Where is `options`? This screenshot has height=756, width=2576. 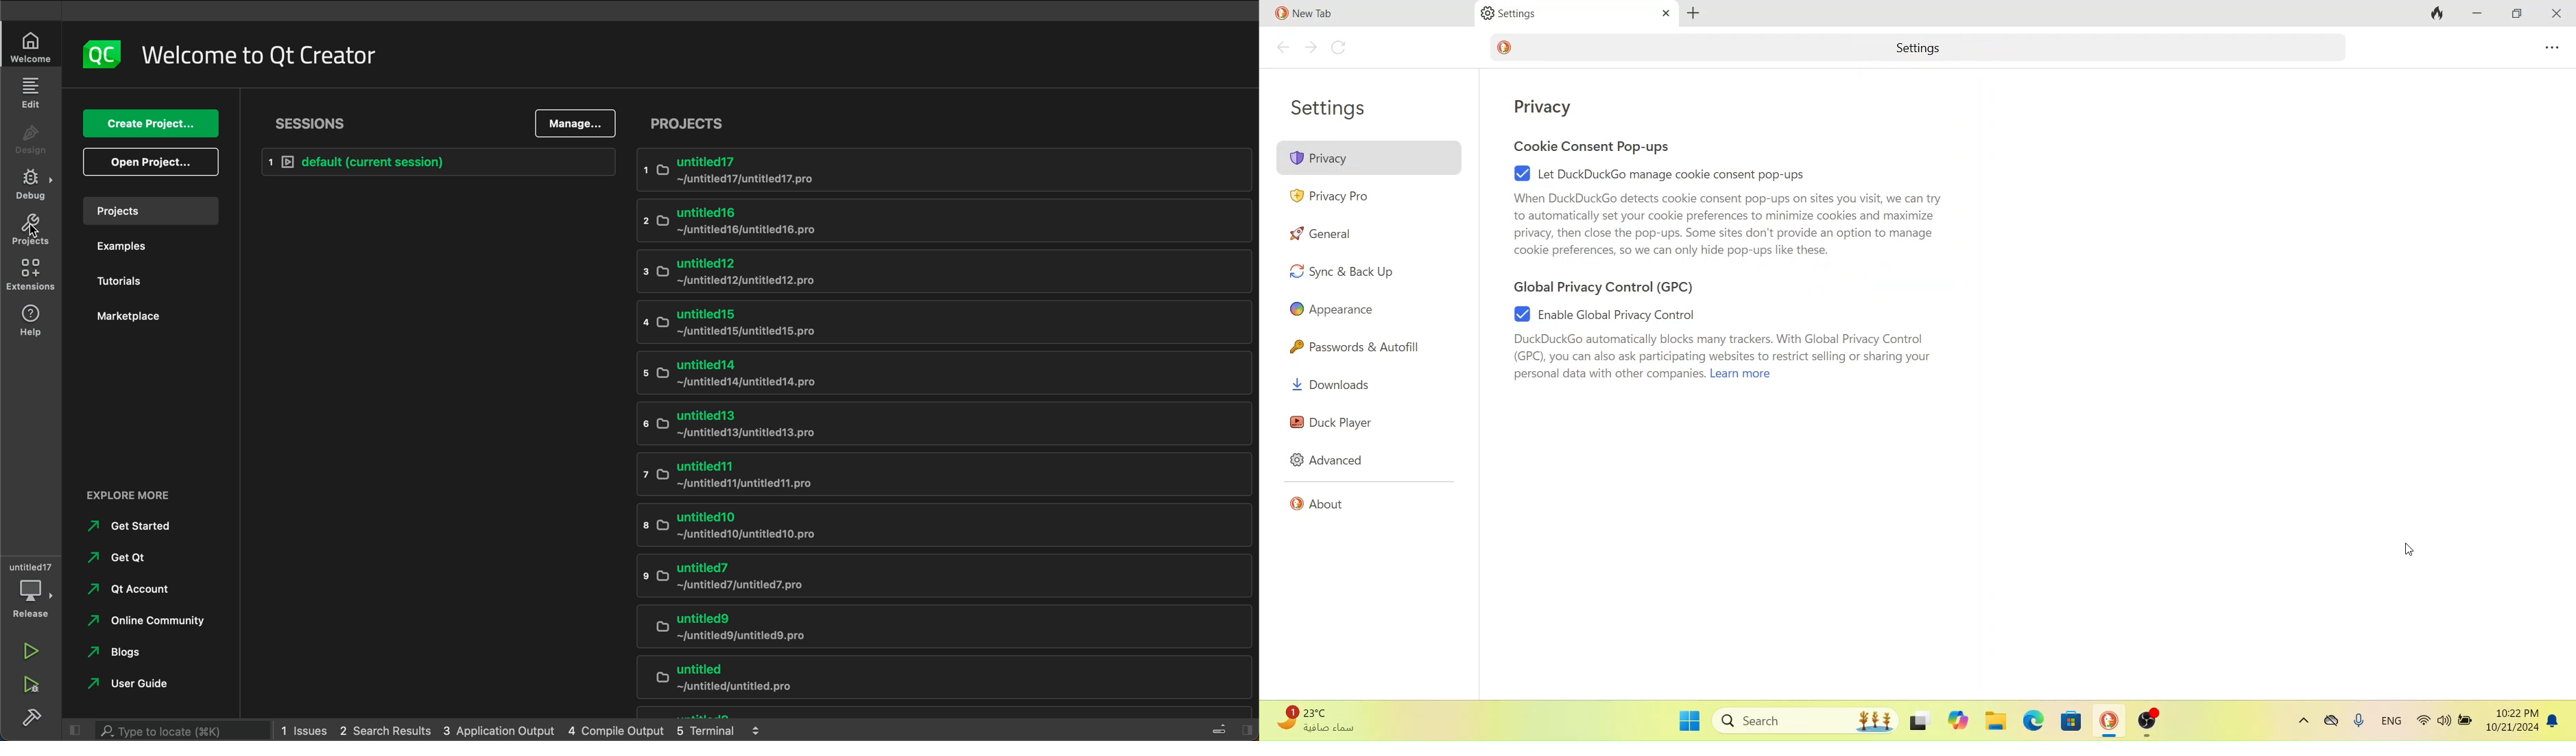
options is located at coordinates (2552, 47).